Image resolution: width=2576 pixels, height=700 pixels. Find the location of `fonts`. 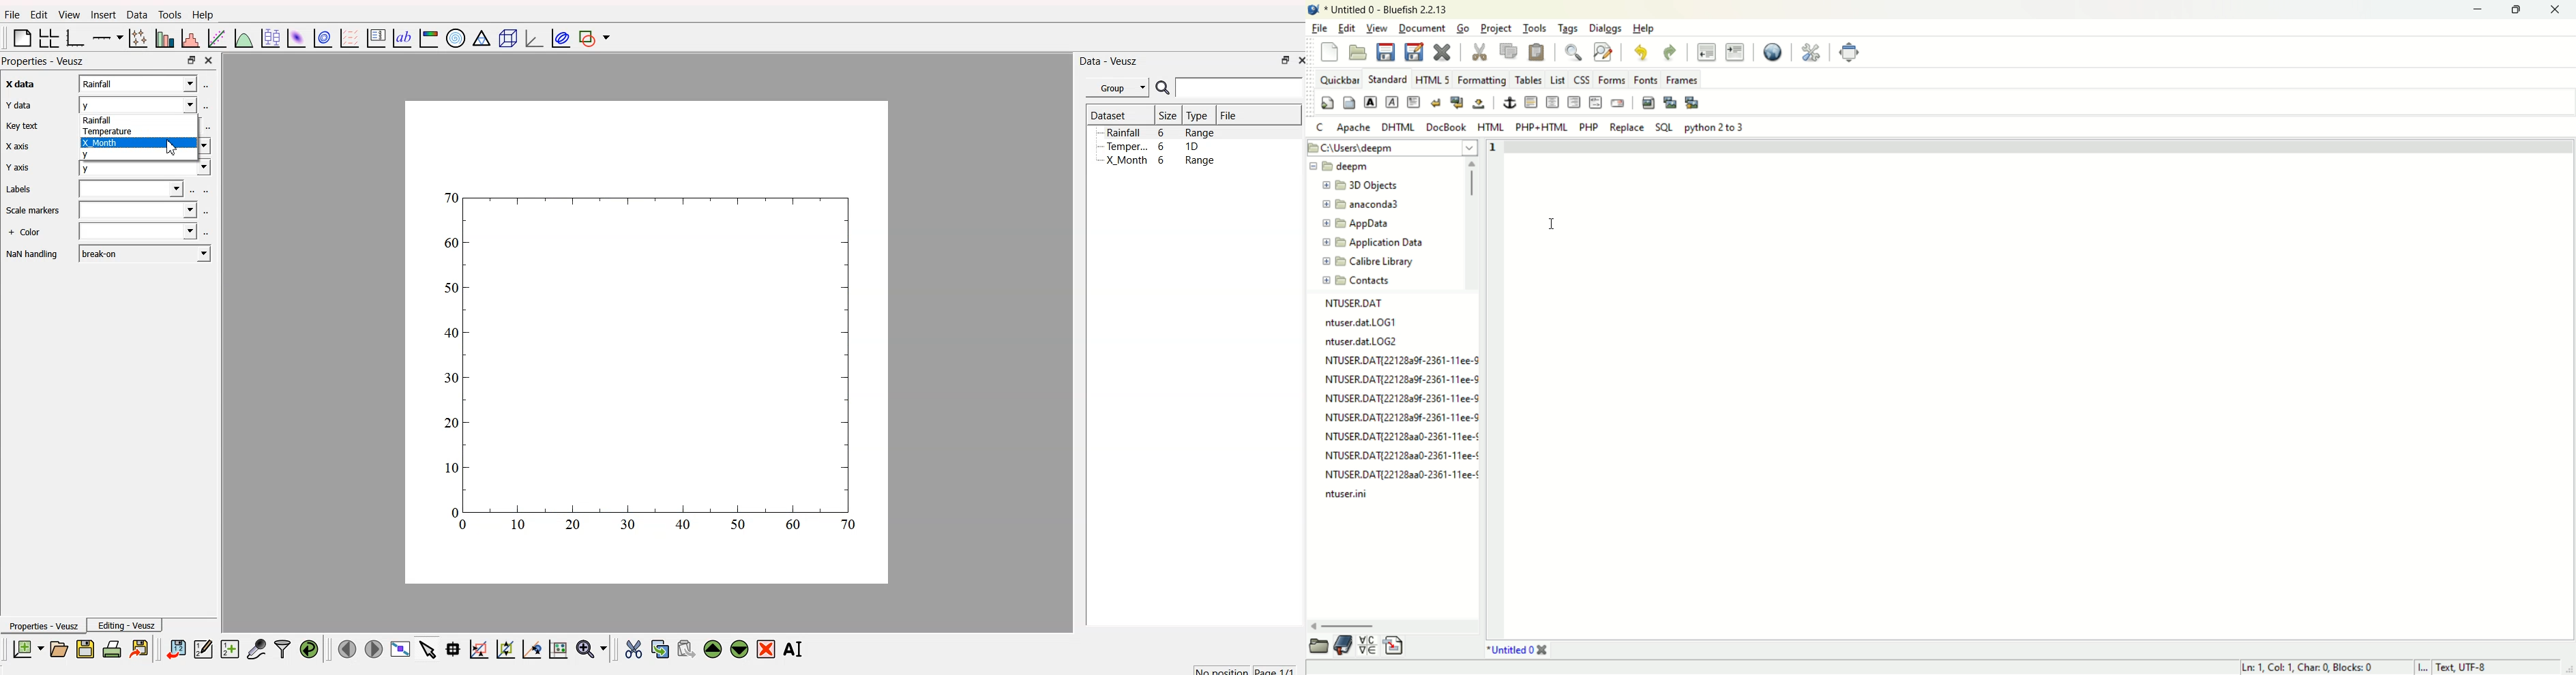

fonts is located at coordinates (1644, 81).